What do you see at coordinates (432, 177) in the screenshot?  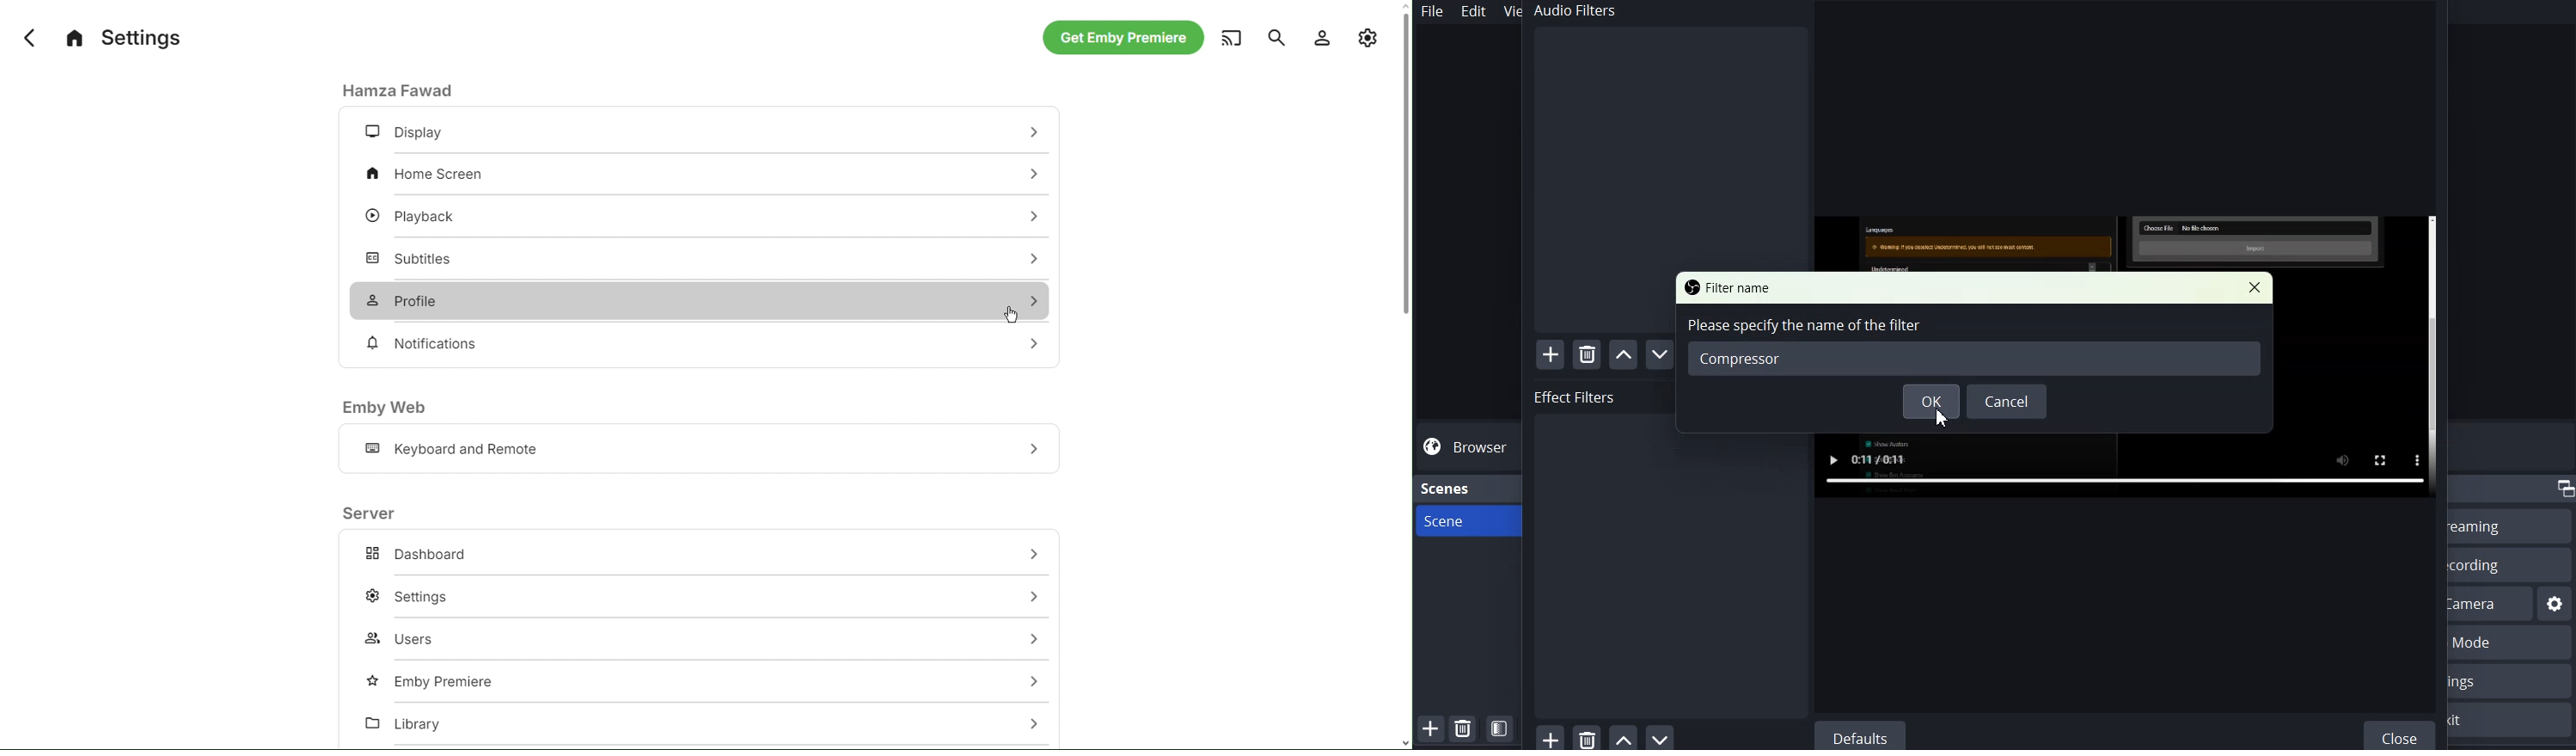 I see `Home Screen` at bounding box center [432, 177].